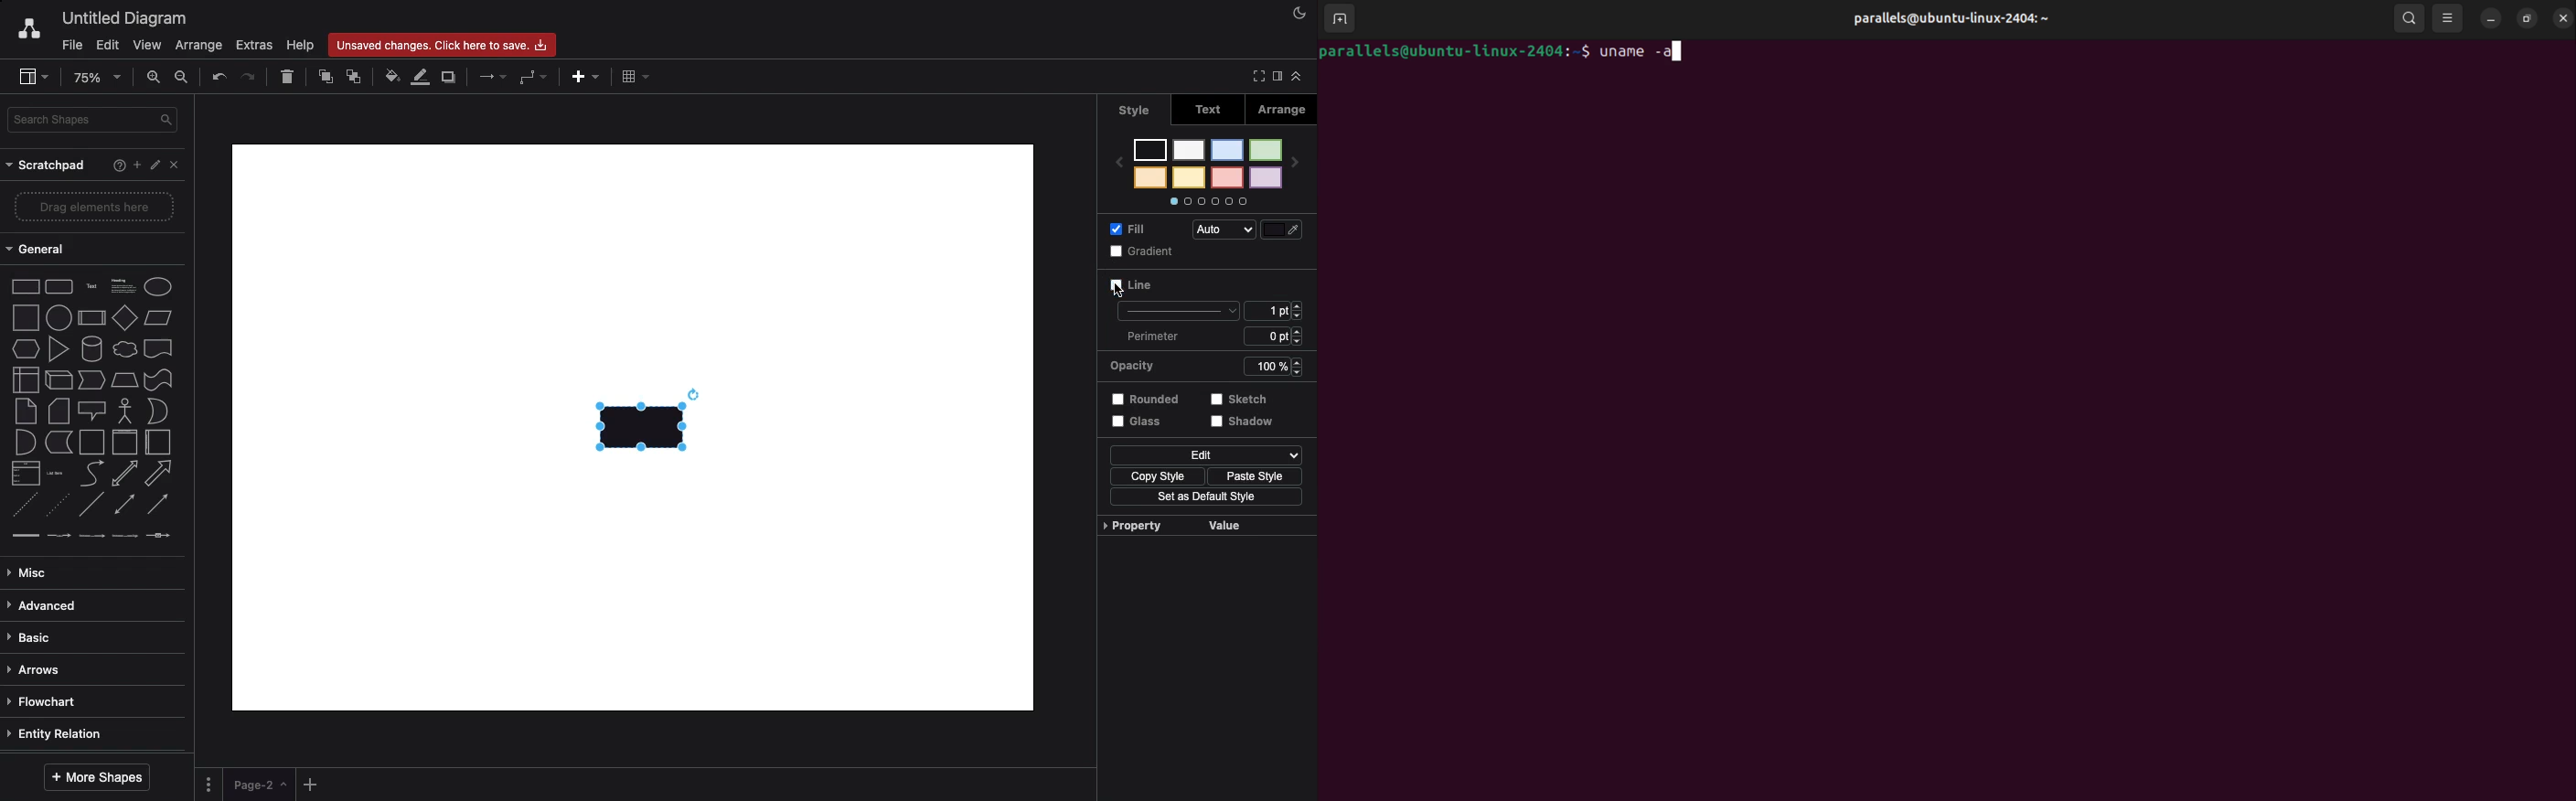 This screenshot has width=2576, height=812. What do you see at coordinates (1117, 161) in the screenshot?
I see `previous` at bounding box center [1117, 161].